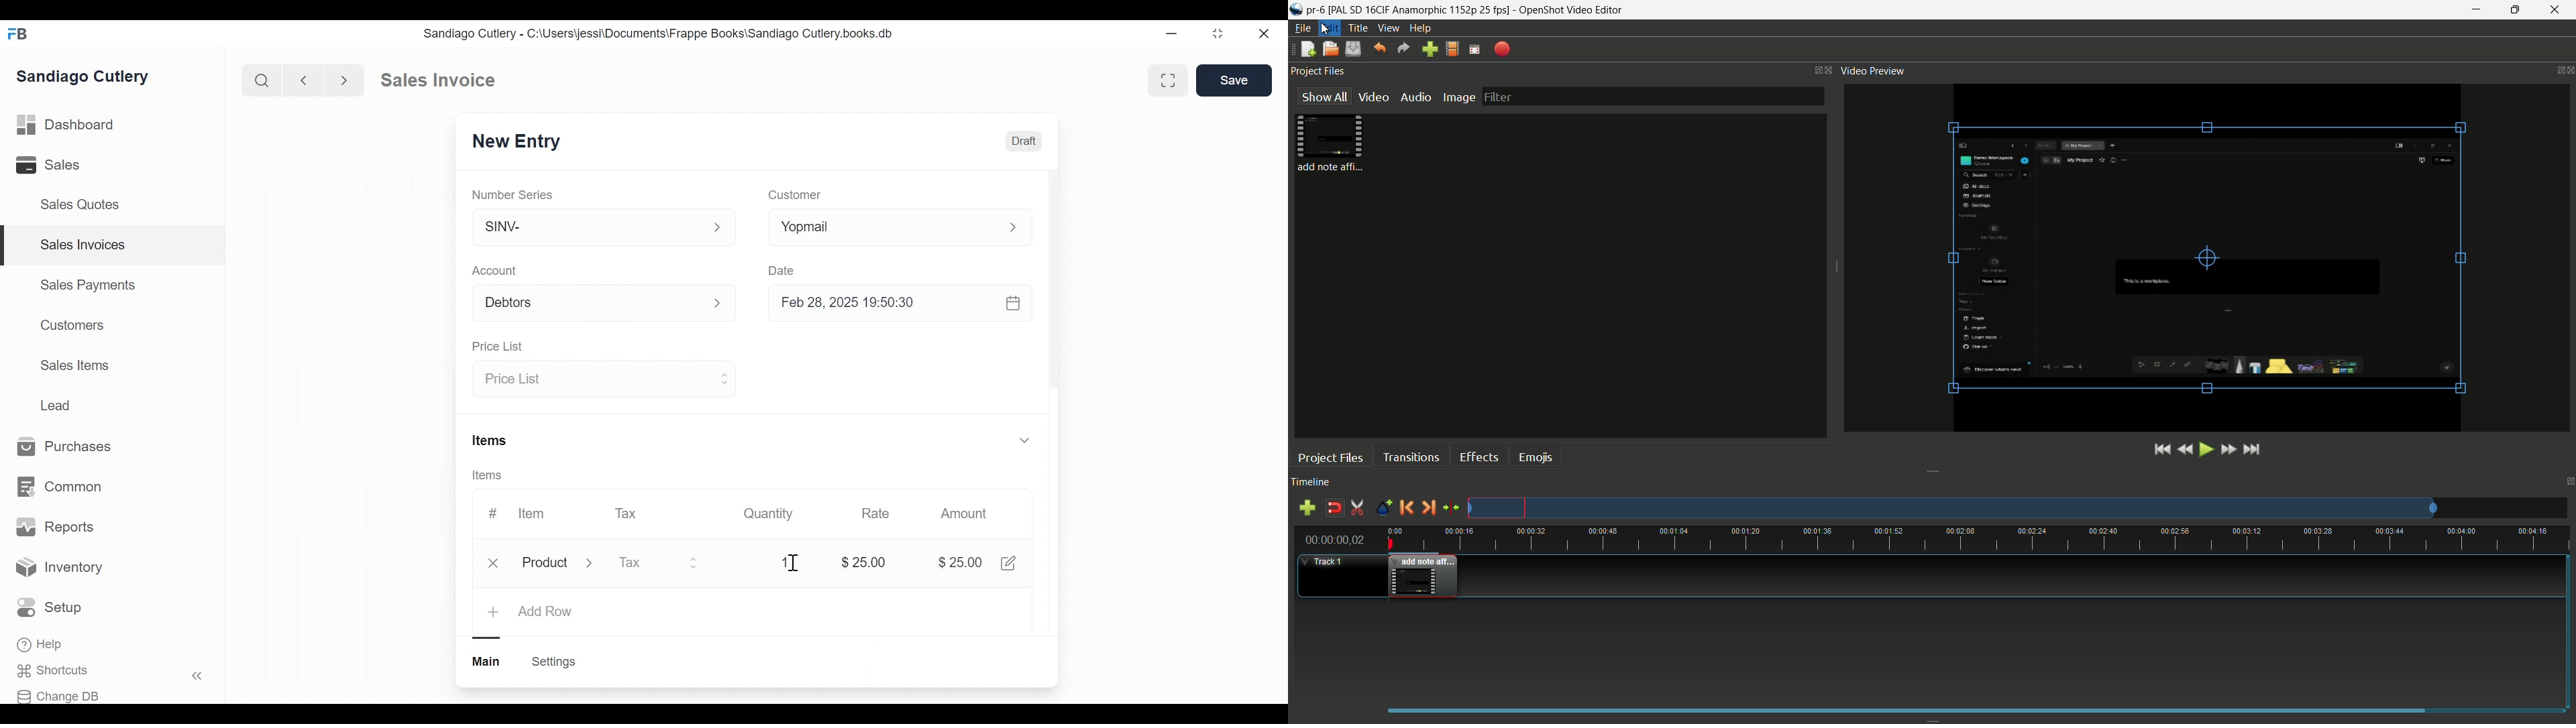 Image resolution: width=2576 pixels, height=728 pixels. I want to click on forward, so click(345, 79).